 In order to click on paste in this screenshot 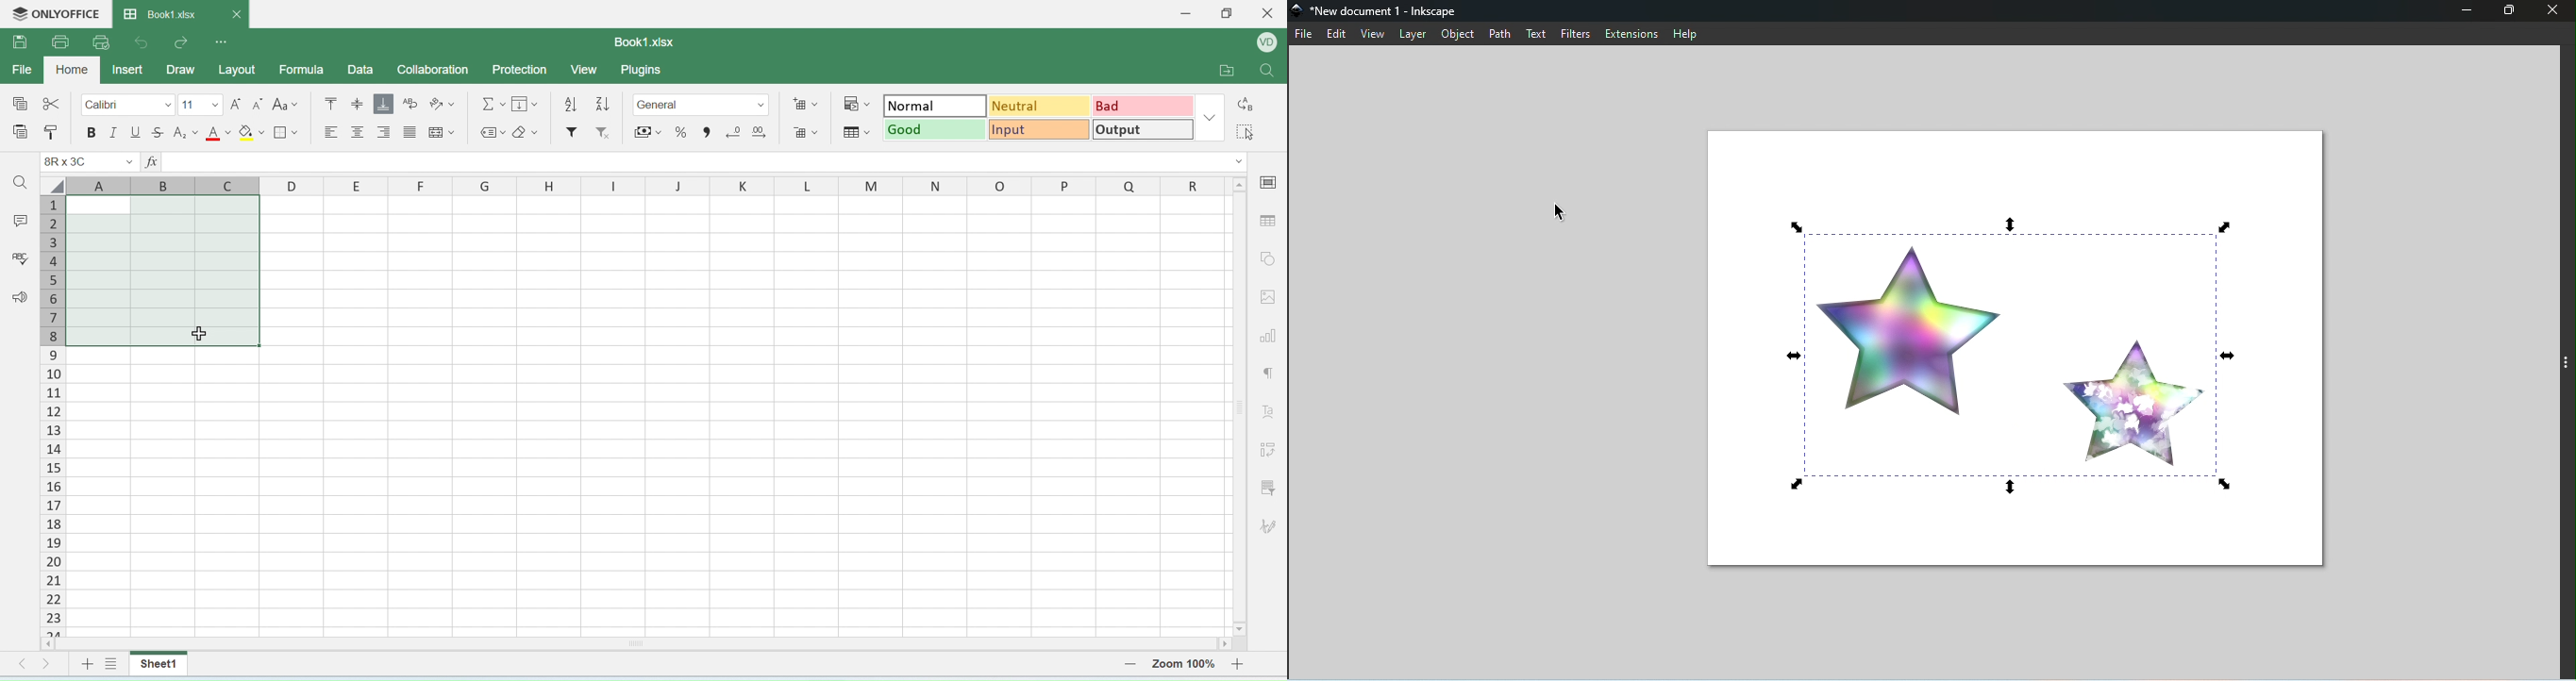, I will do `click(52, 135)`.